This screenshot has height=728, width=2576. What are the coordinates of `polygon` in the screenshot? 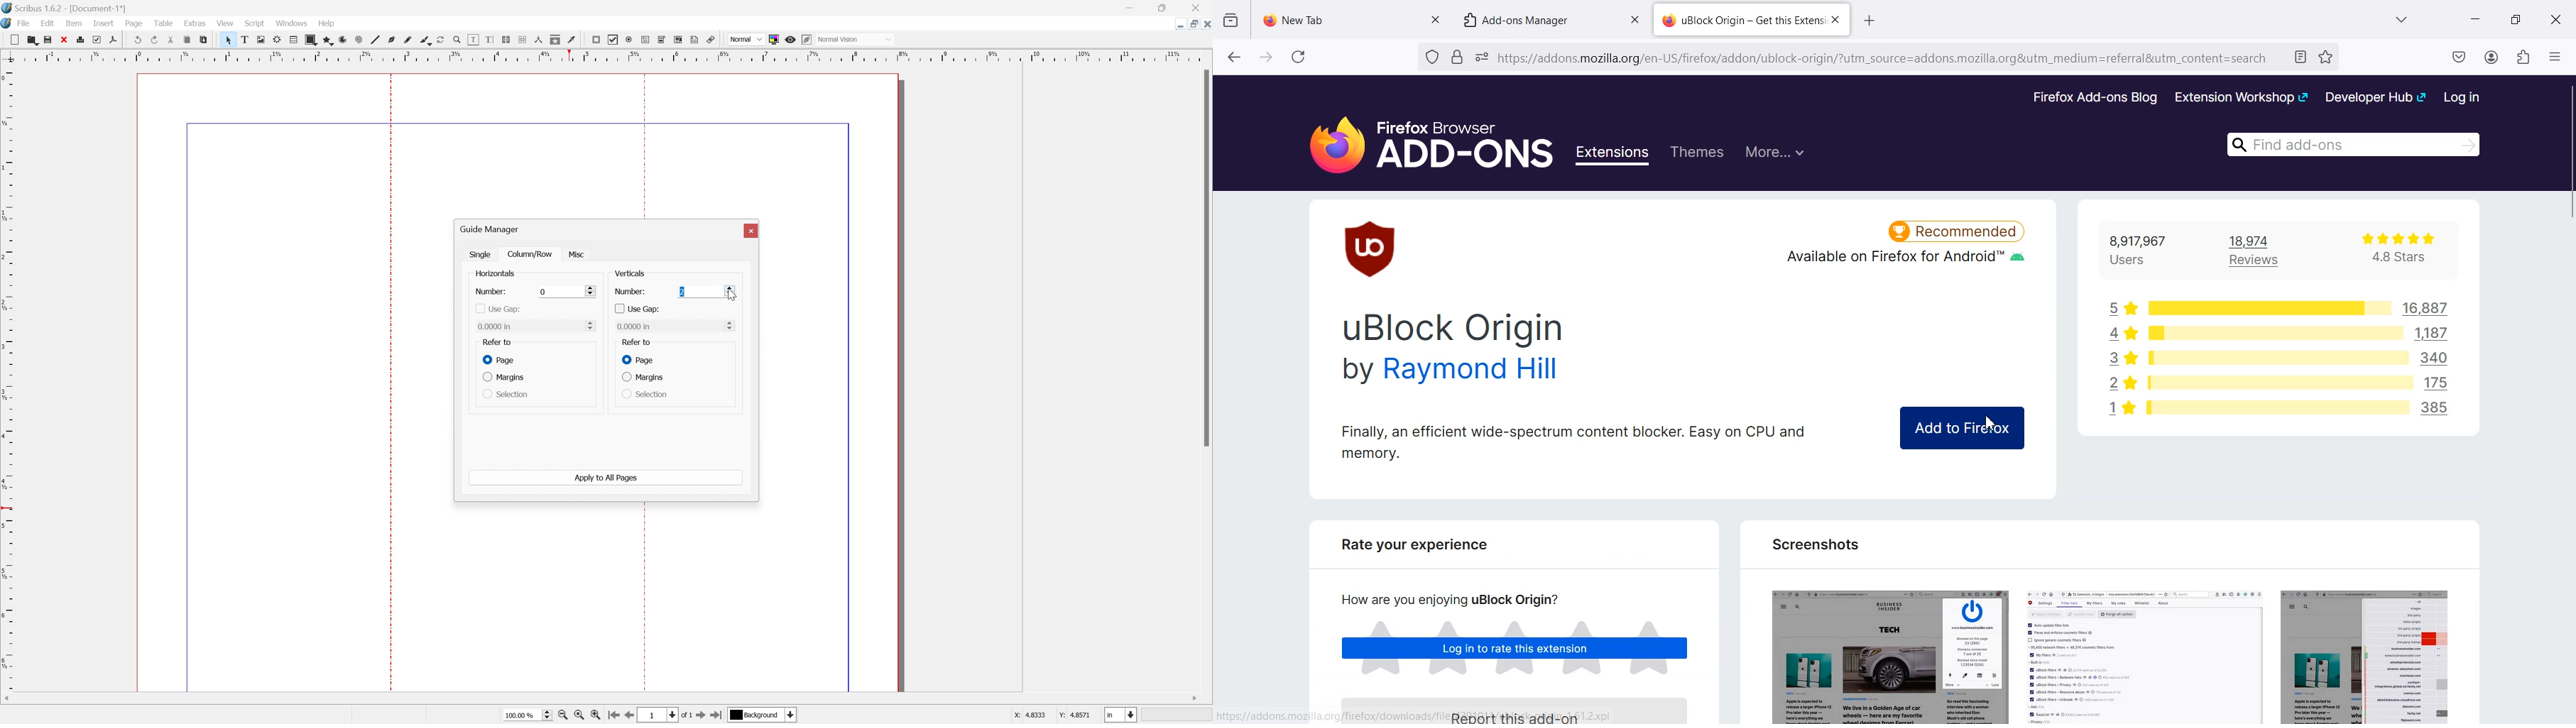 It's located at (328, 41).